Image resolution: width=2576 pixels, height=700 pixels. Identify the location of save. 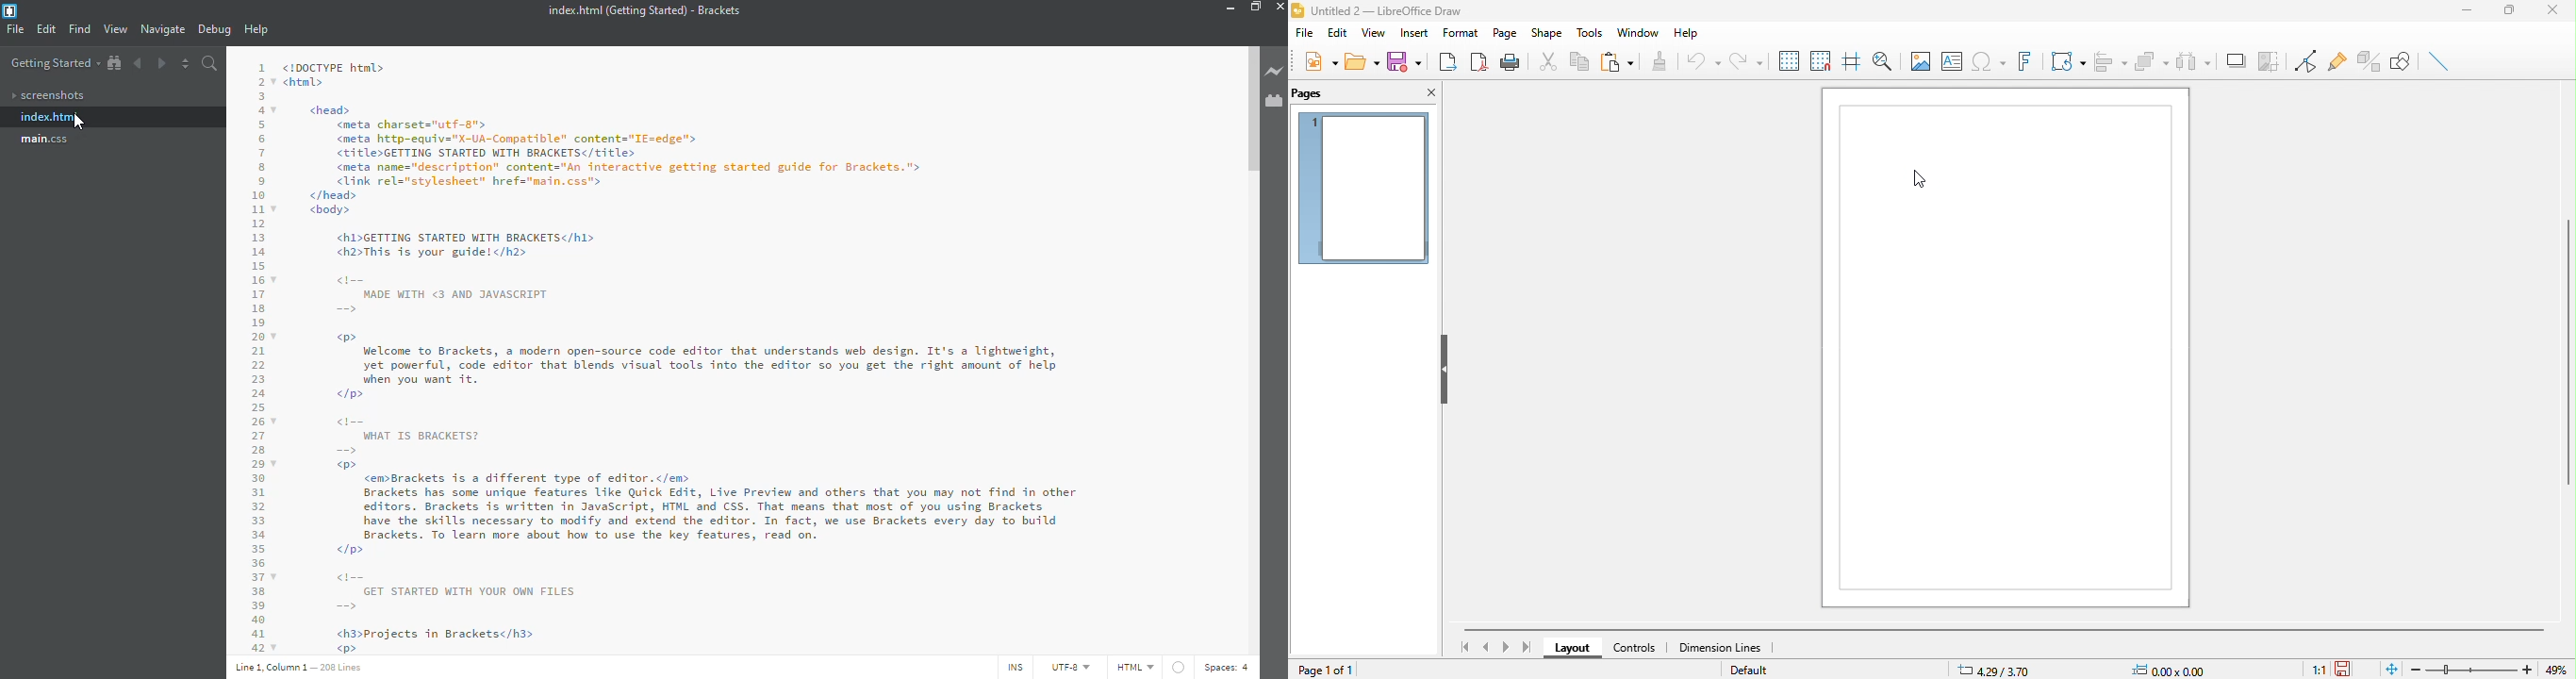
(1407, 64).